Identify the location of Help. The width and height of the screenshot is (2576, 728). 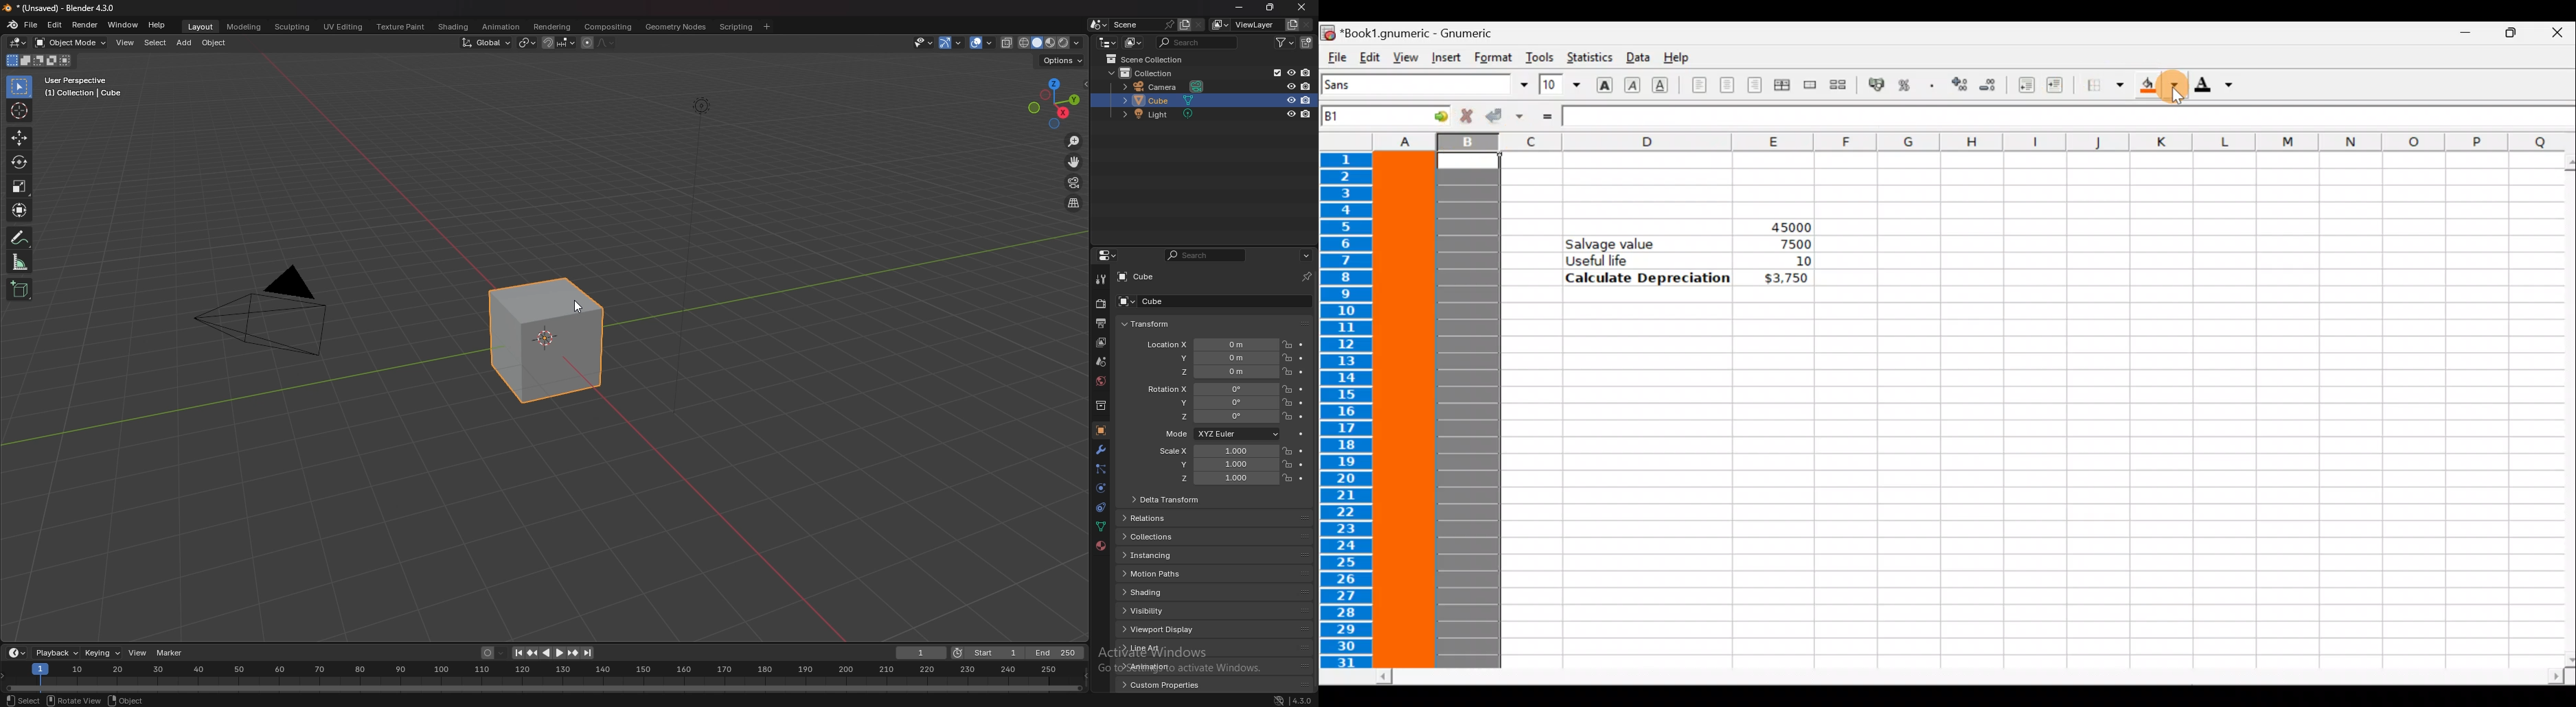
(1681, 58).